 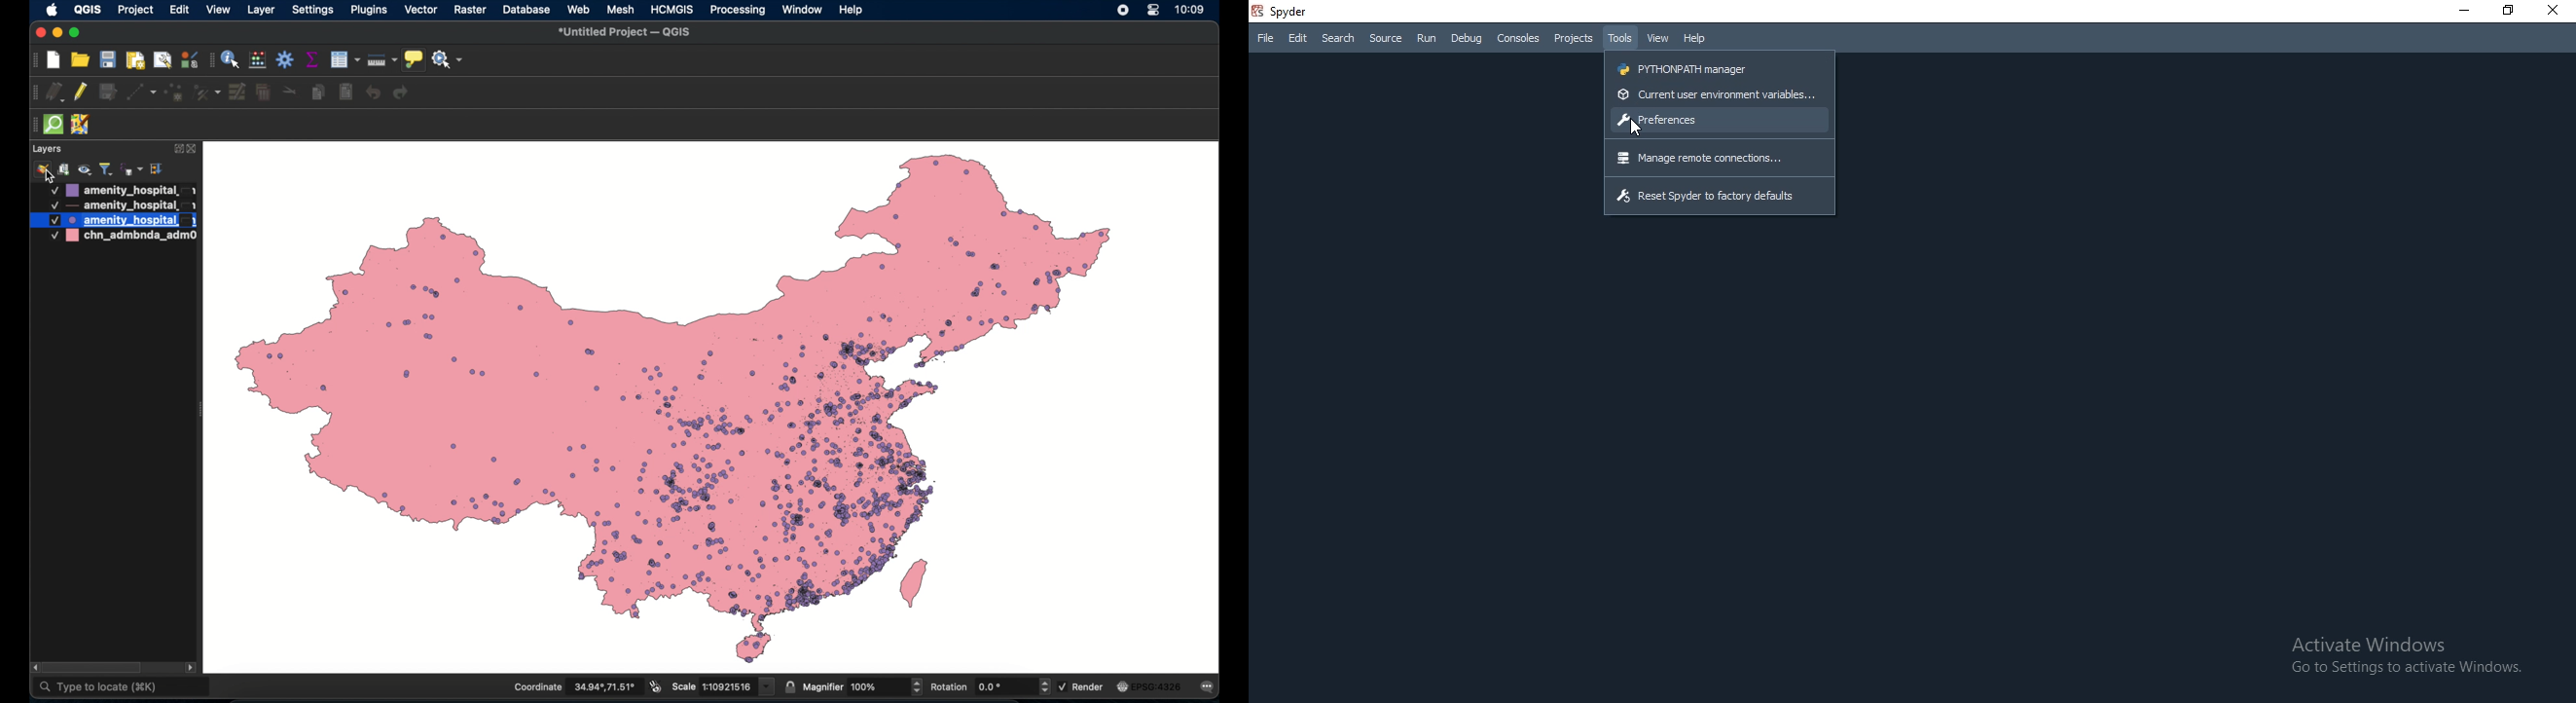 What do you see at coordinates (1339, 38) in the screenshot?
I see `Search` at bounding box center [1339, 38].